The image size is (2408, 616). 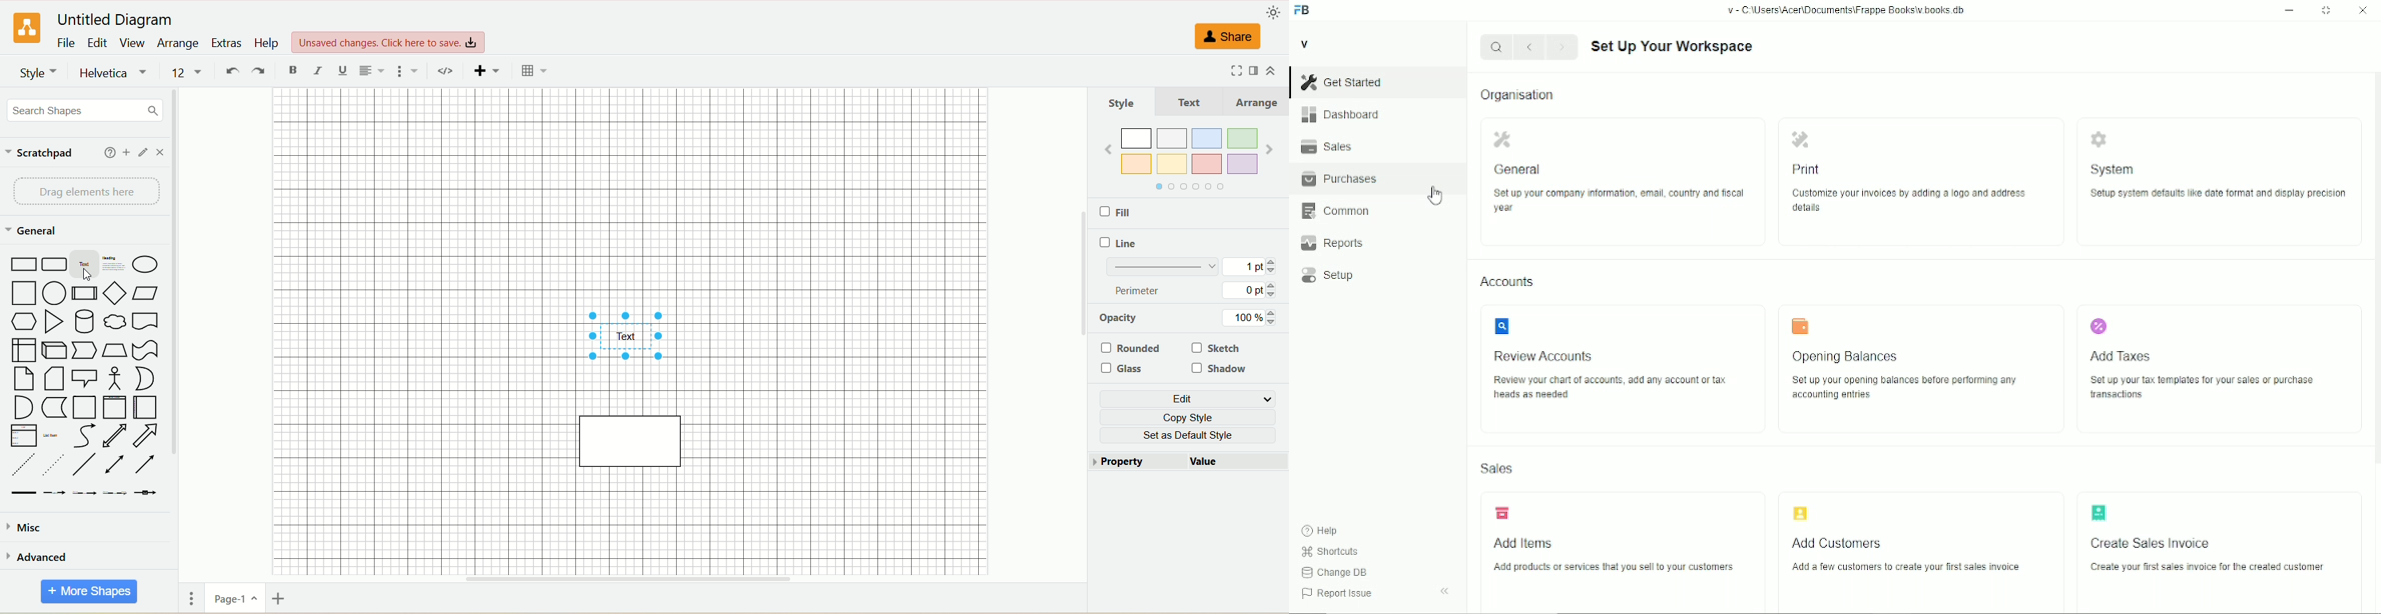 I want to click on System icon, so click(x=2099, y=139).